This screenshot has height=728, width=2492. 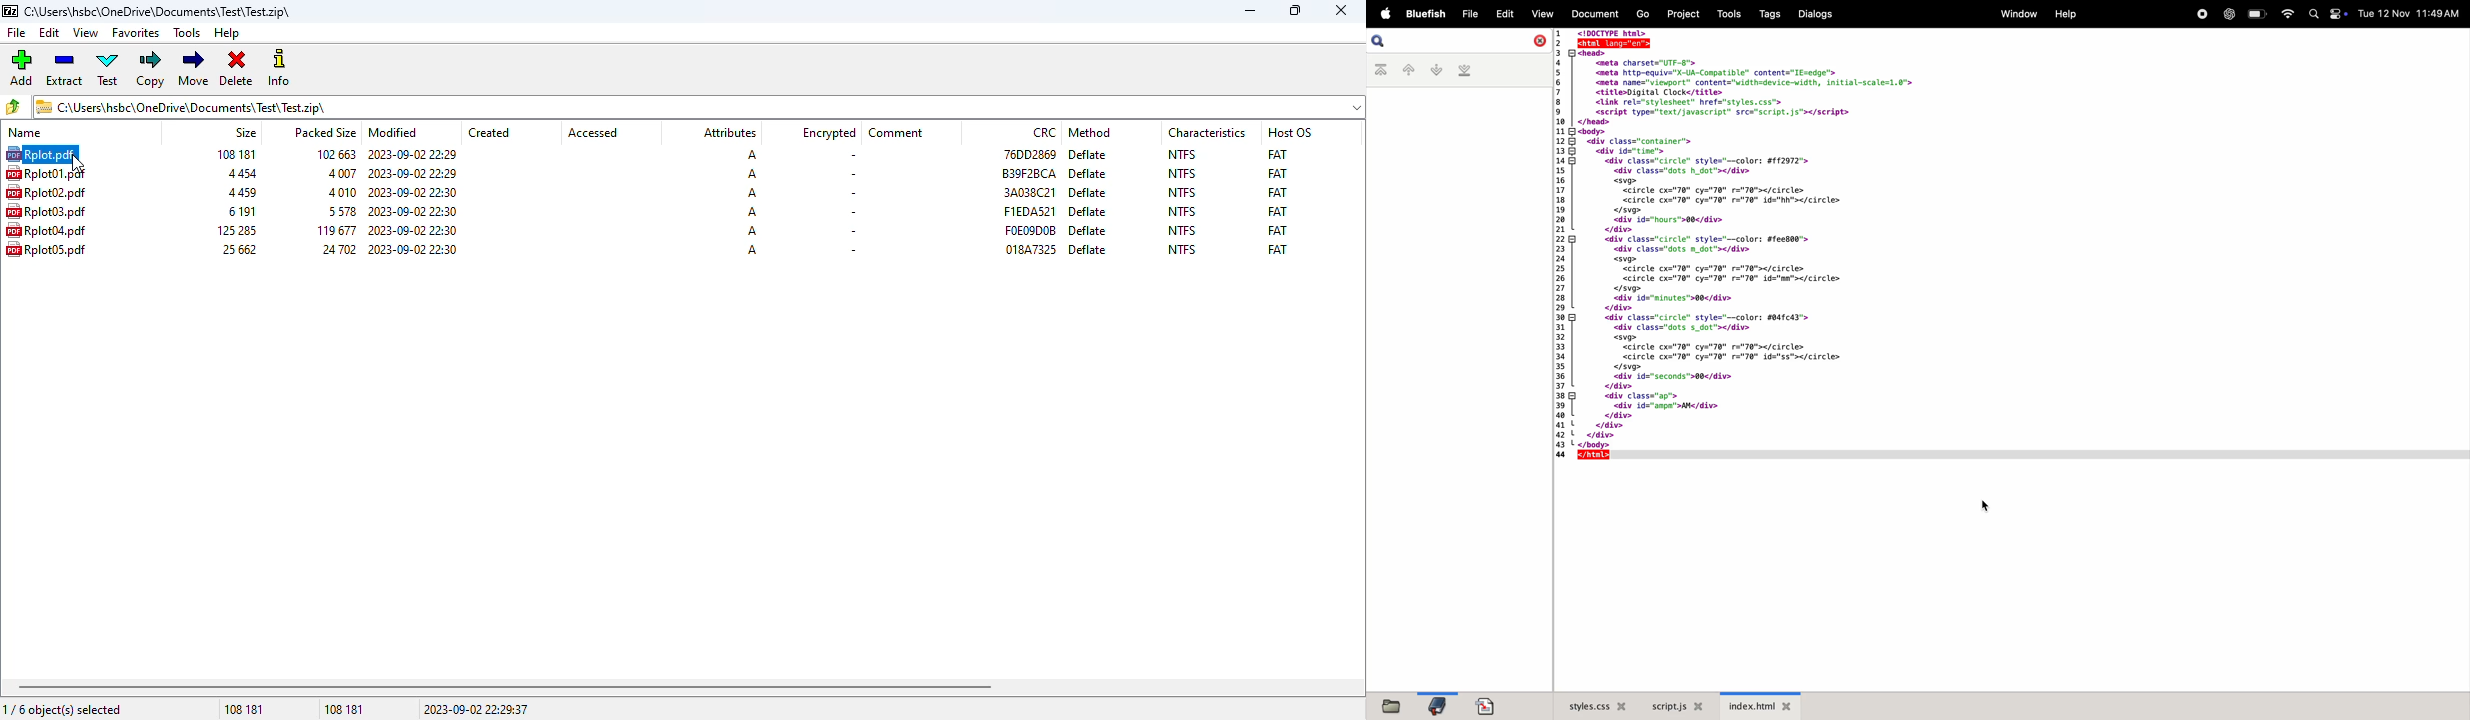 What do you see at coordinates (240, 193) in the screenshot?
I see `size` at bounding box center [240, 193].